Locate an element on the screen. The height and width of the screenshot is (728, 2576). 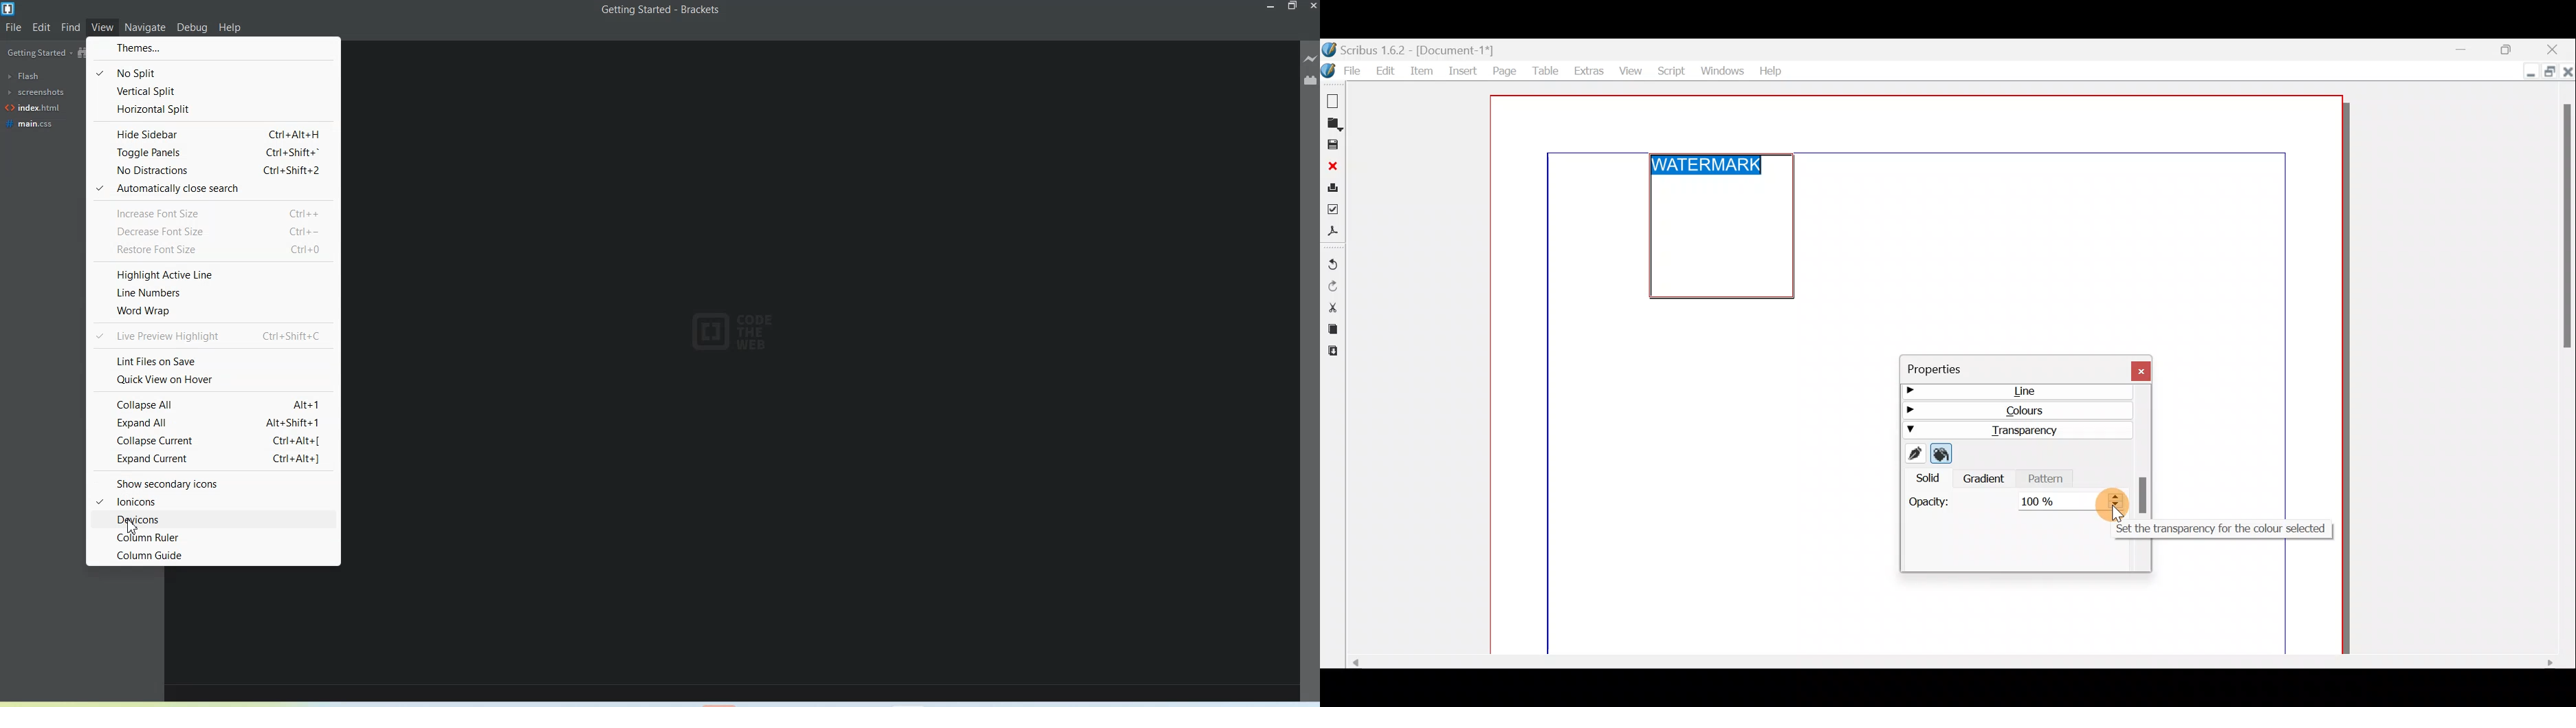
Insert is located at coordinates (1463, 69).